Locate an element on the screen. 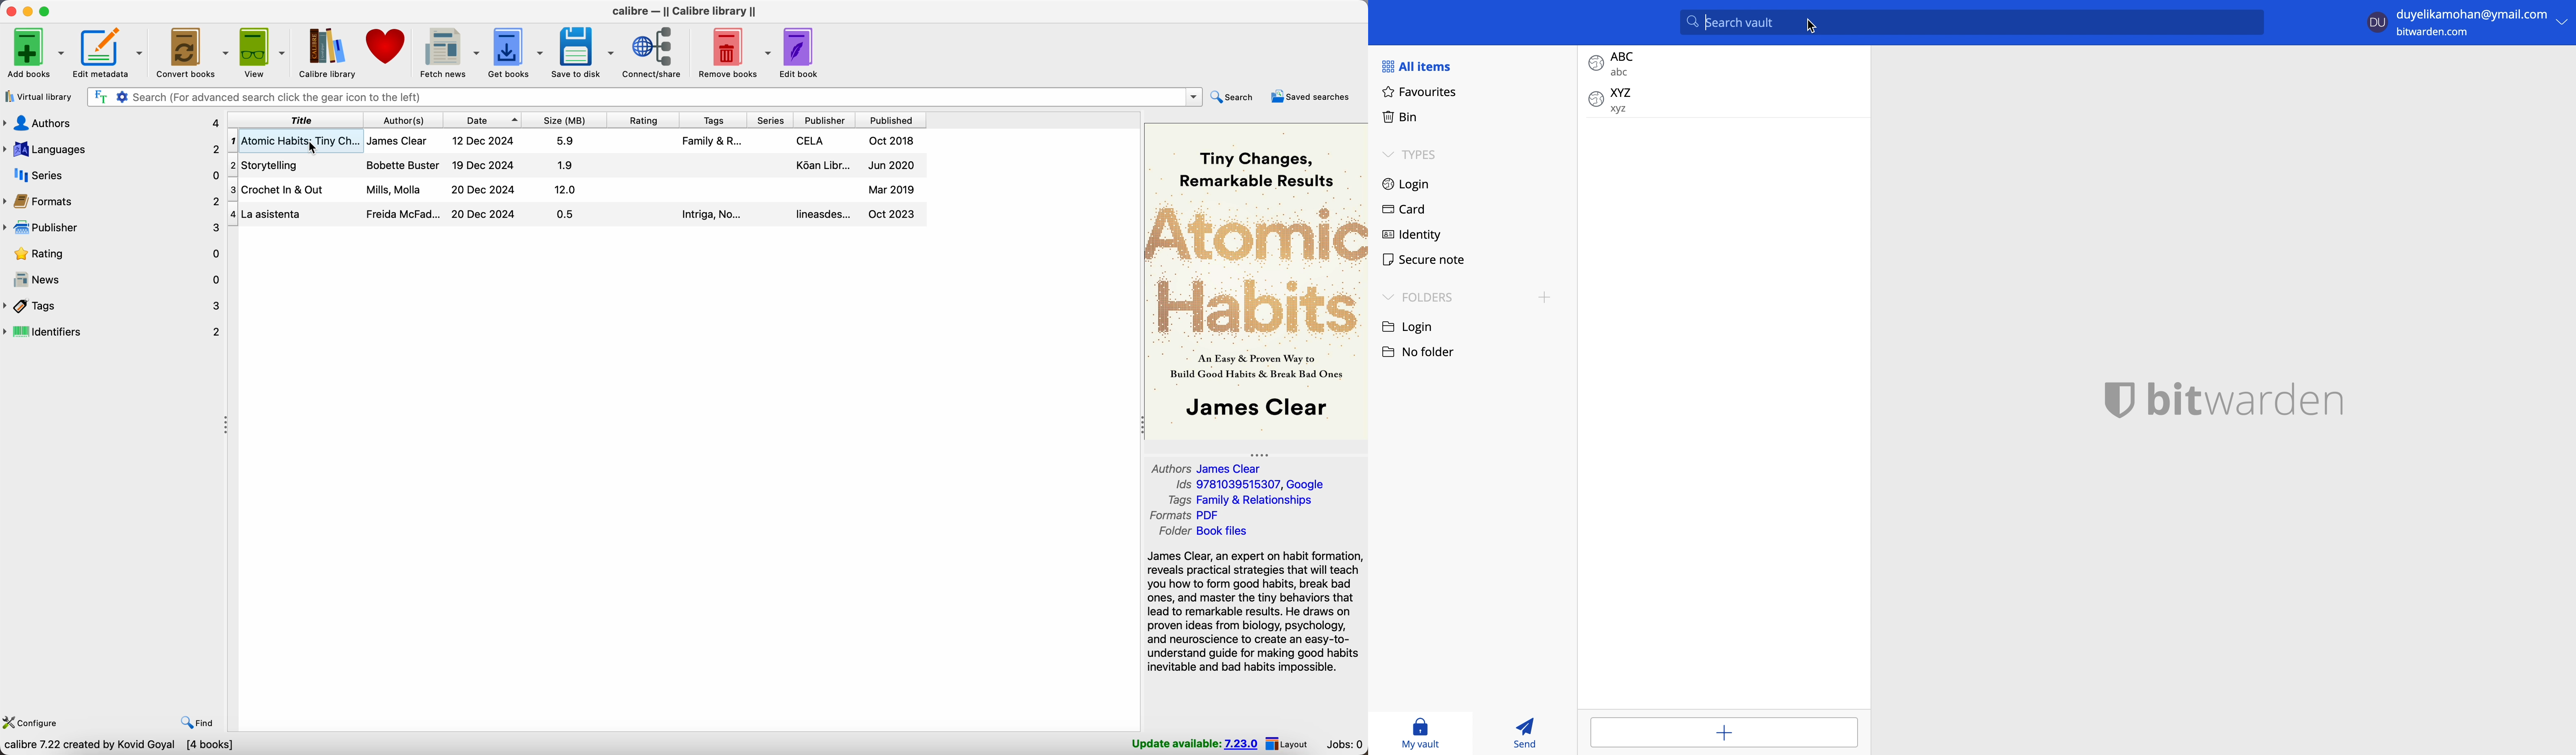 The image size is (2576, 756). login email id is located at coordinates (2471, 13).